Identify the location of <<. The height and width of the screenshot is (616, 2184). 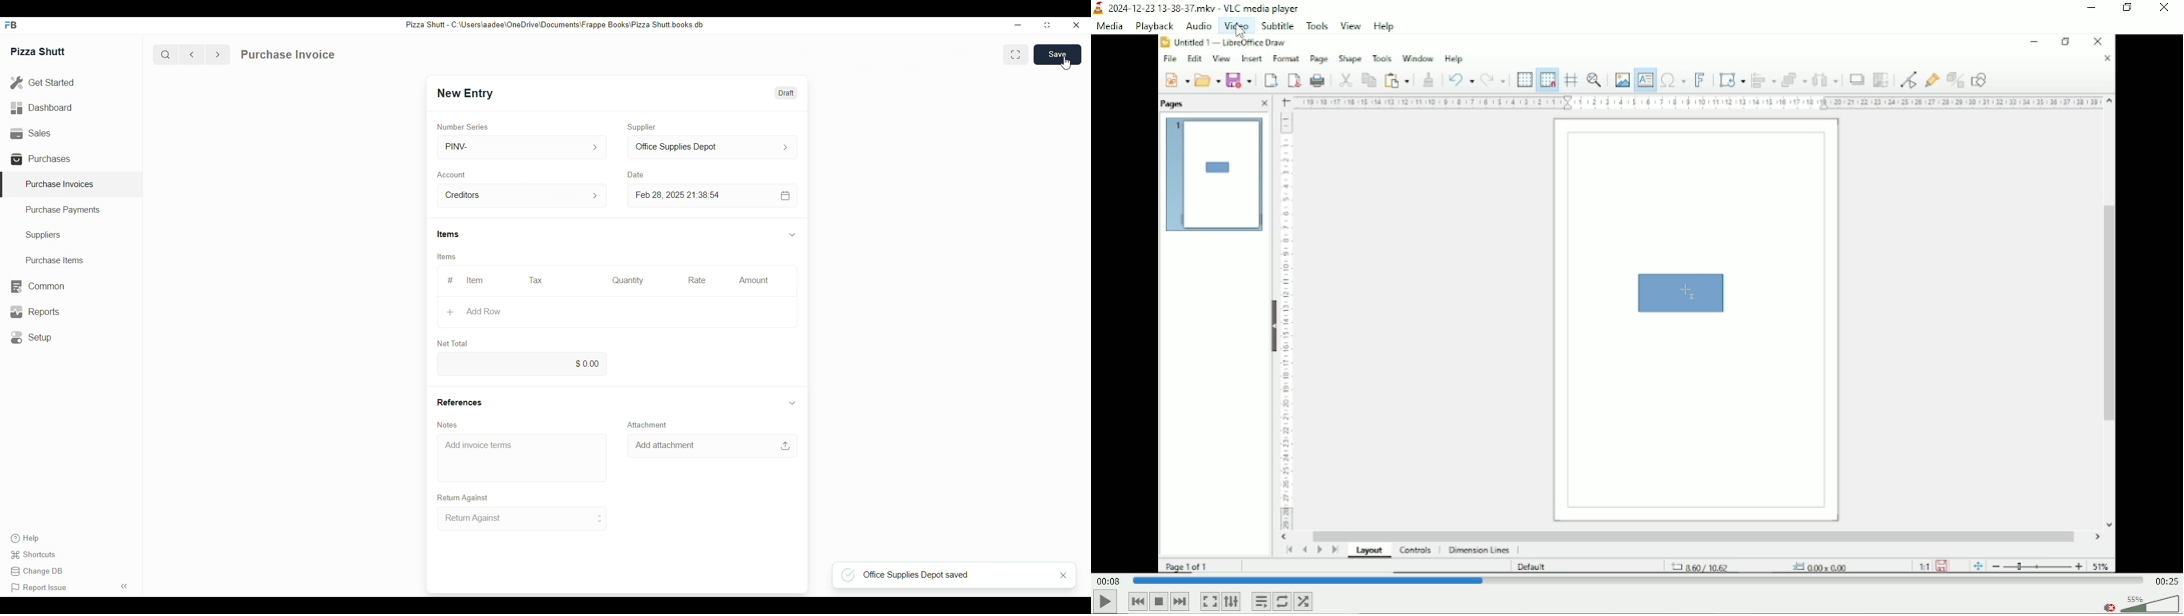
(125, 586).